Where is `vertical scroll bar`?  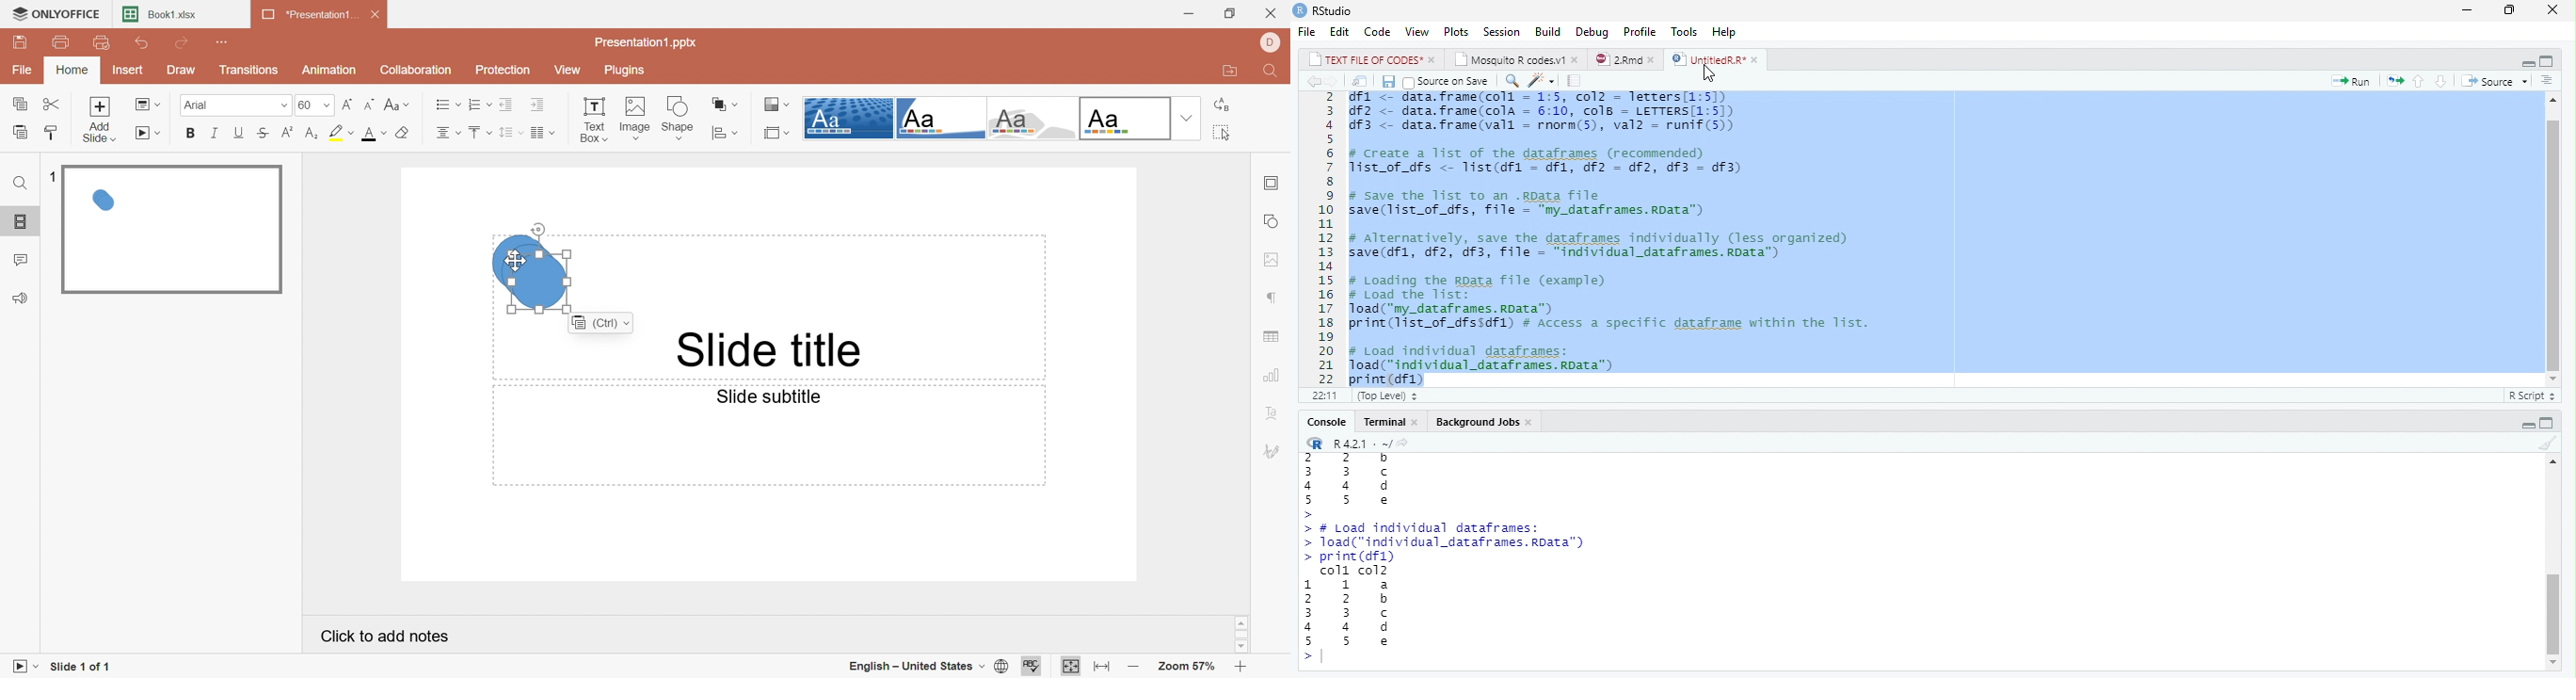
vertical scroll bar is located at coordinates (2552, 621).